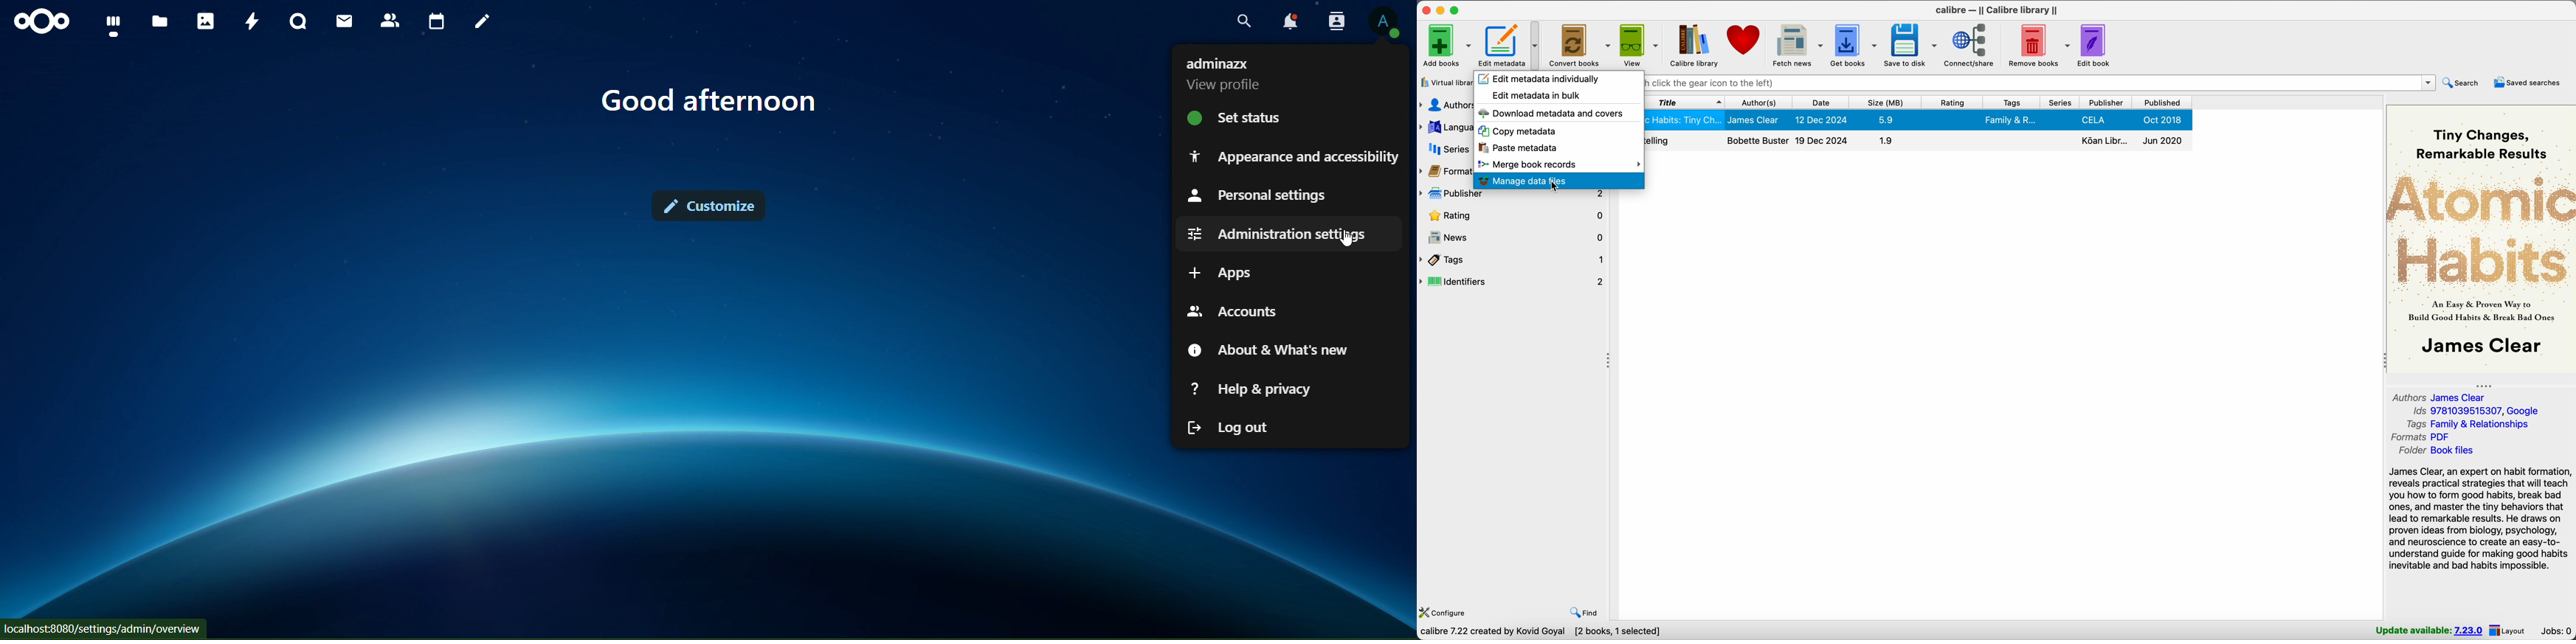 Image resolution: width=2576 pixels, height=644 pixels. What do you see at coordinates (1254, 389) in the screenshot?
I see `help & privacy` at bounding box center [1254, 389].